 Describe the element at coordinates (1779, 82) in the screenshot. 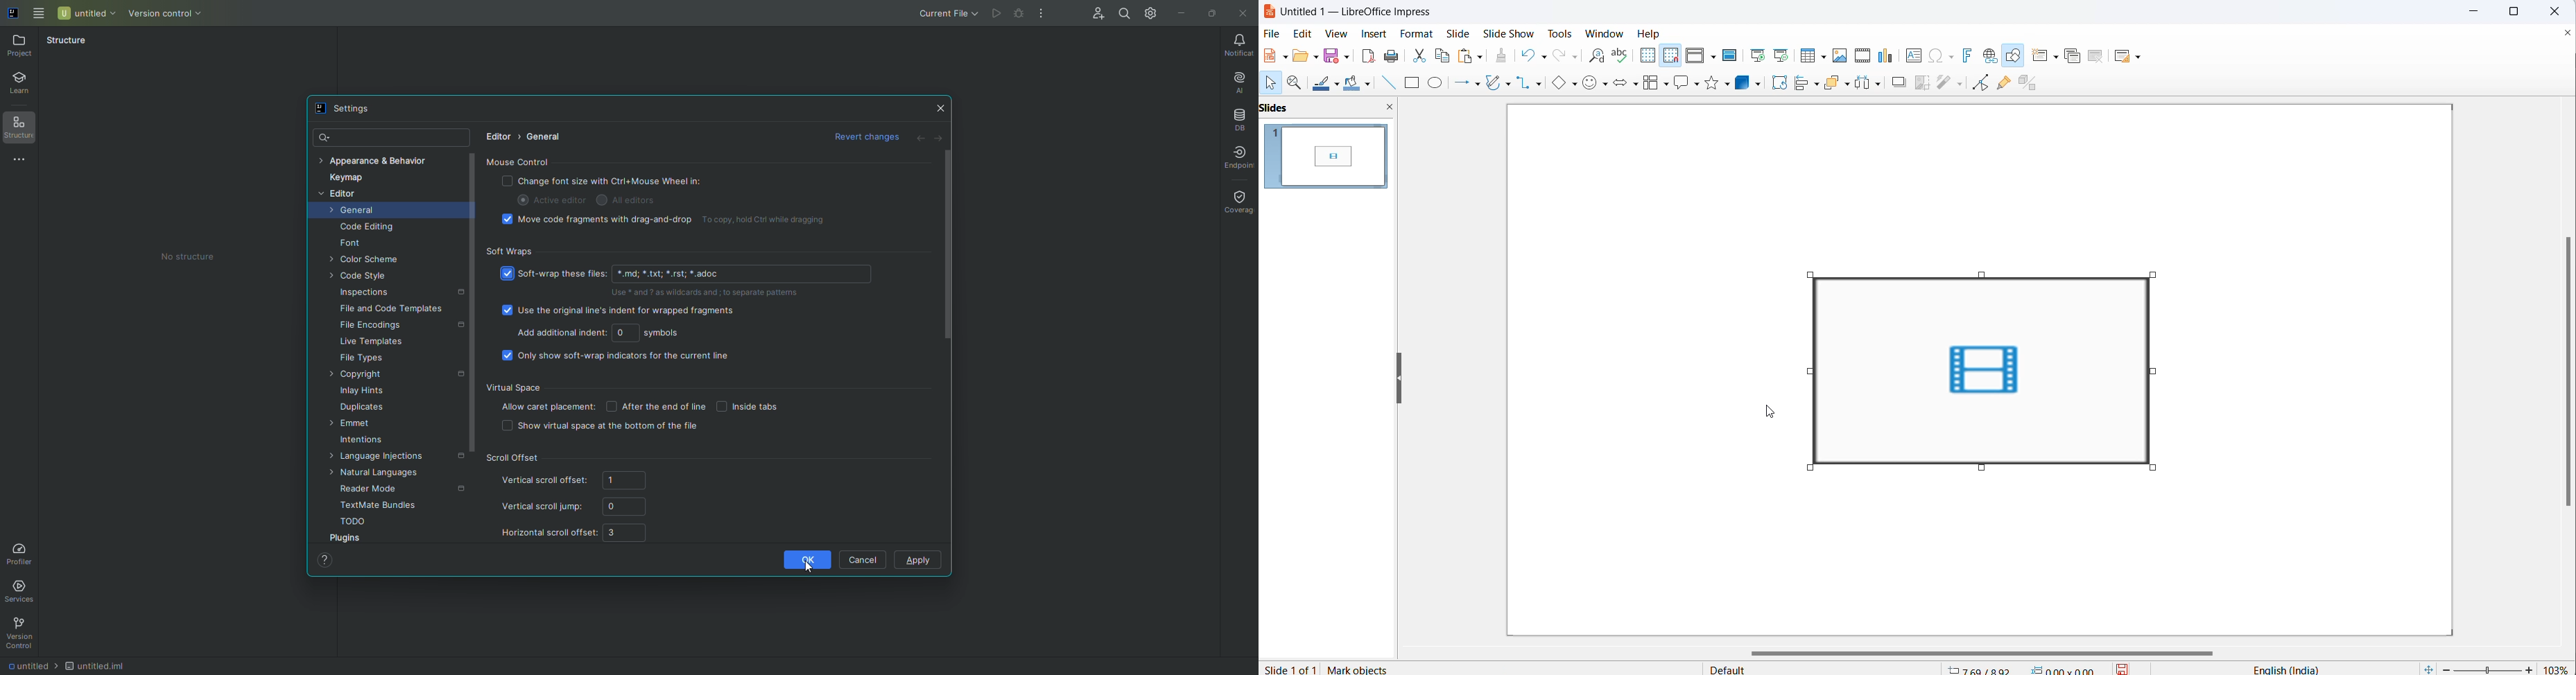

I see `rotate` at that location.